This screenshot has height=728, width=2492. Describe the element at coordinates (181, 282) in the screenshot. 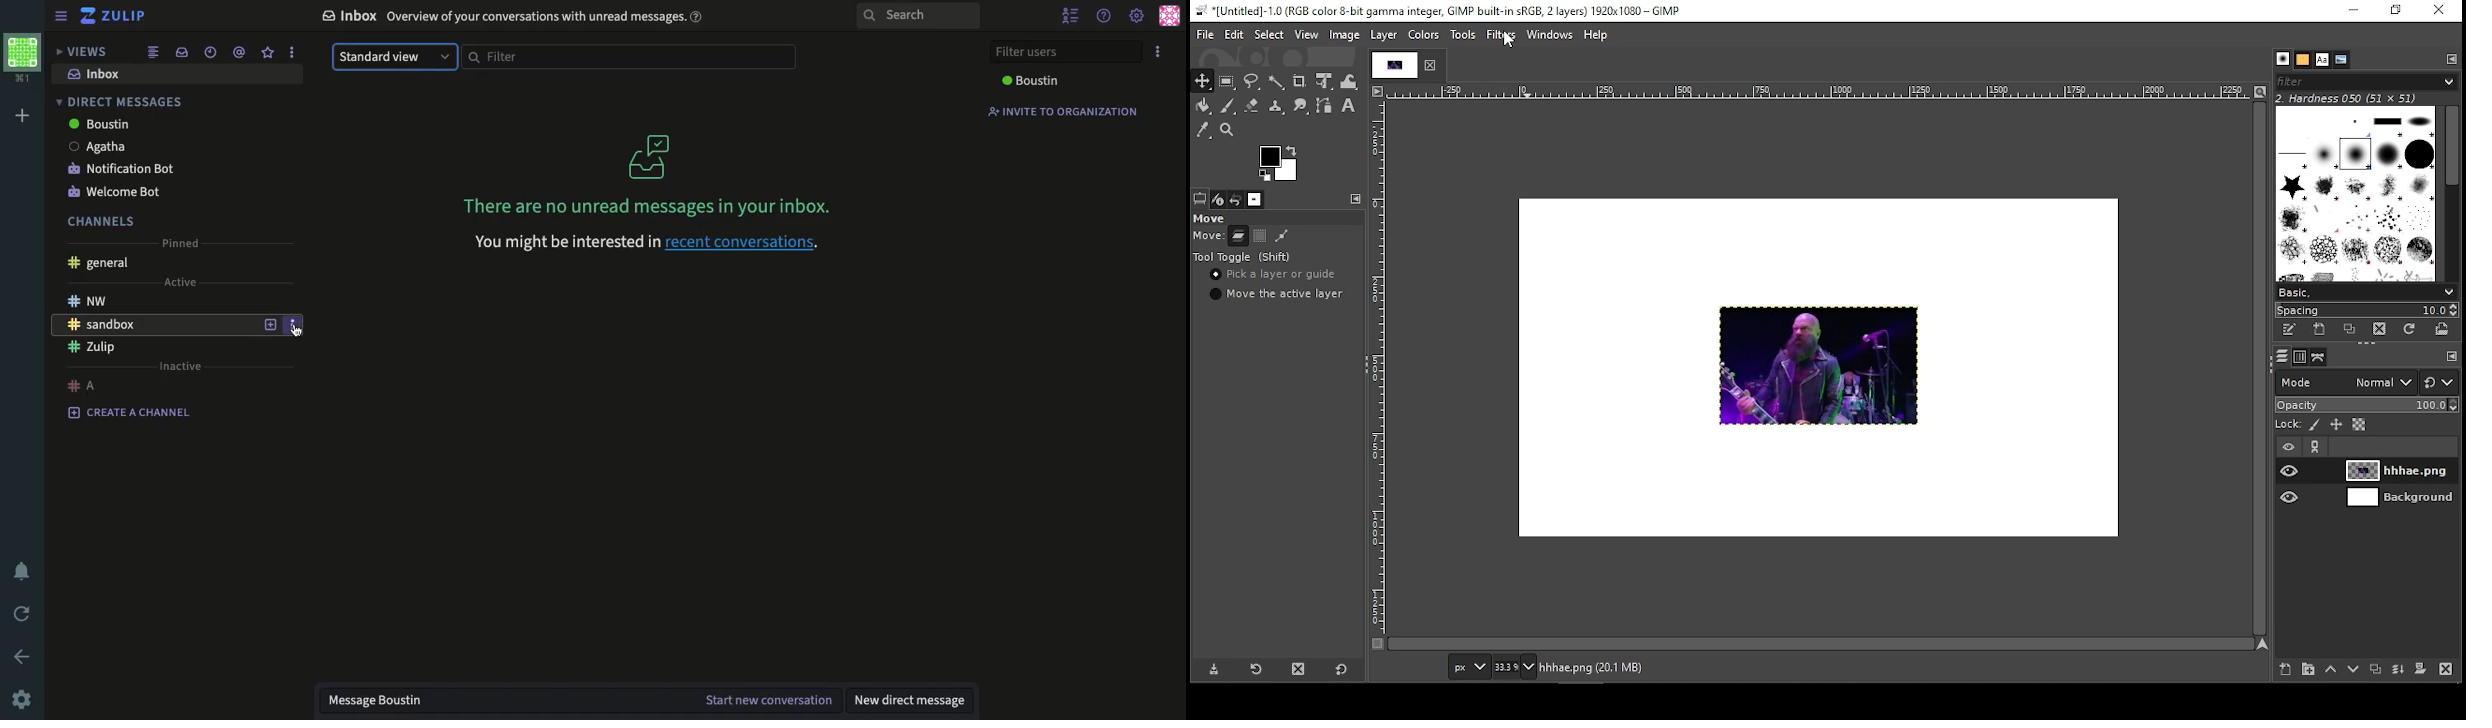

I see `active` at that location.